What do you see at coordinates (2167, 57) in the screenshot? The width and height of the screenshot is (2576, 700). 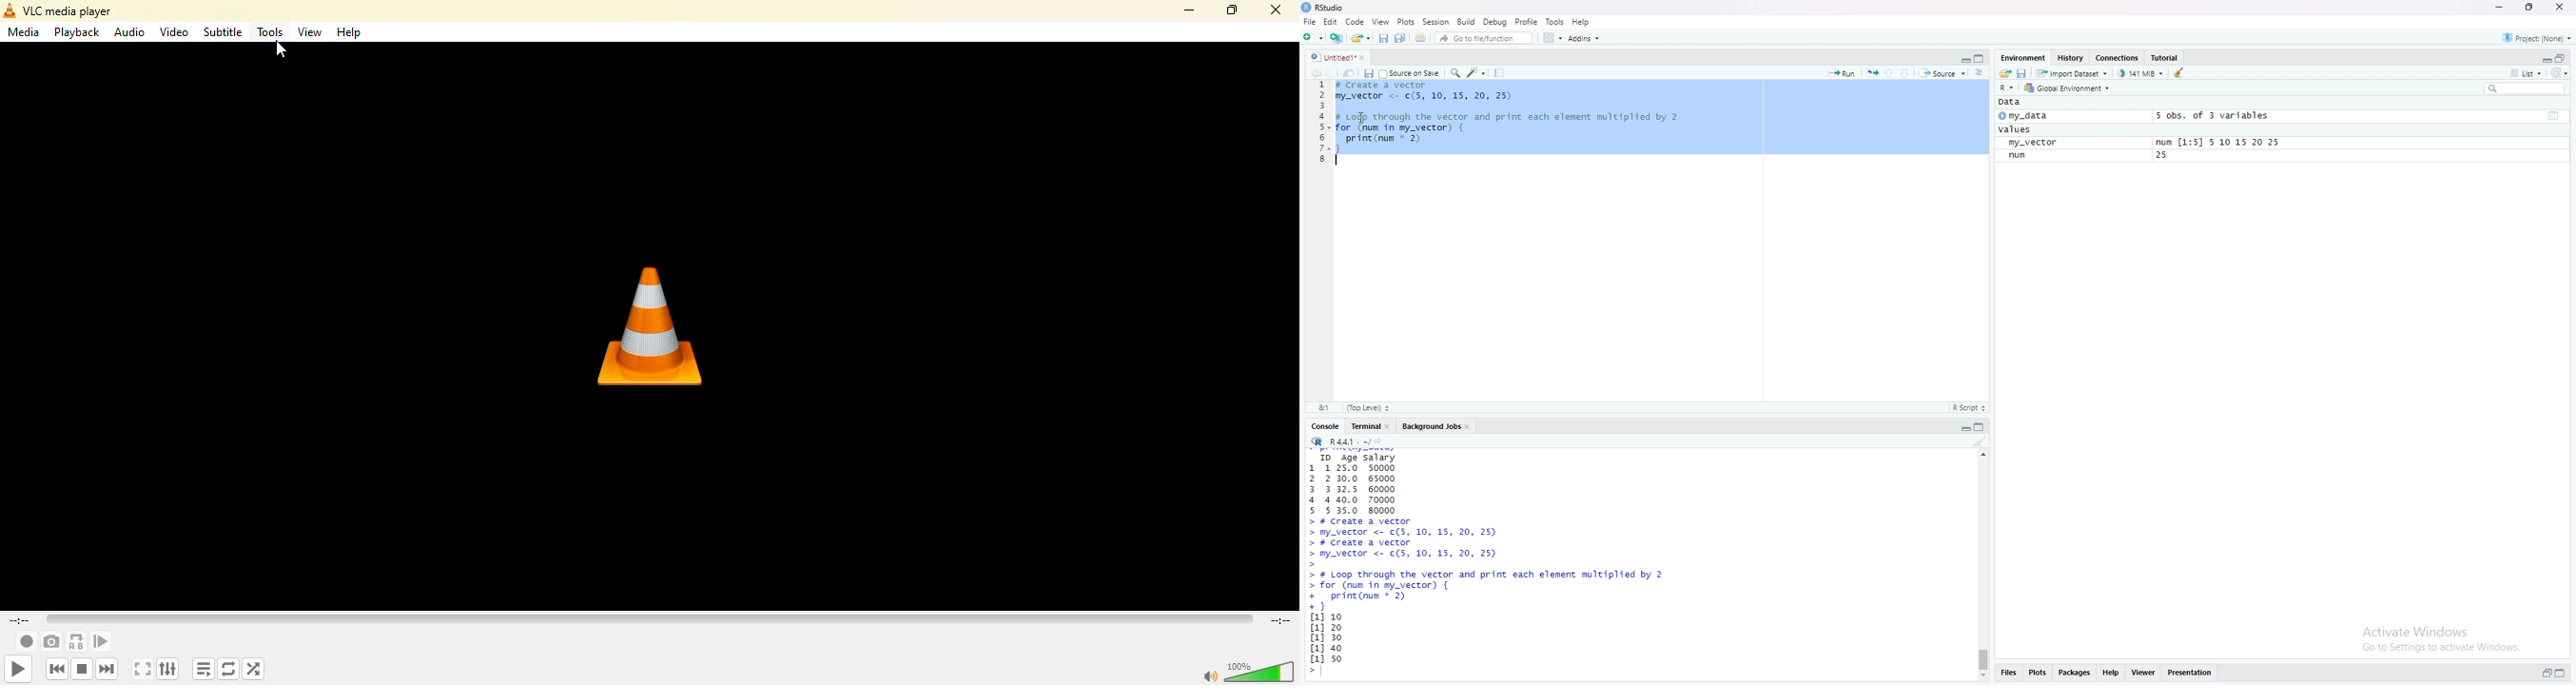 I see `Tutorial` at bounding box center [2167, 57].